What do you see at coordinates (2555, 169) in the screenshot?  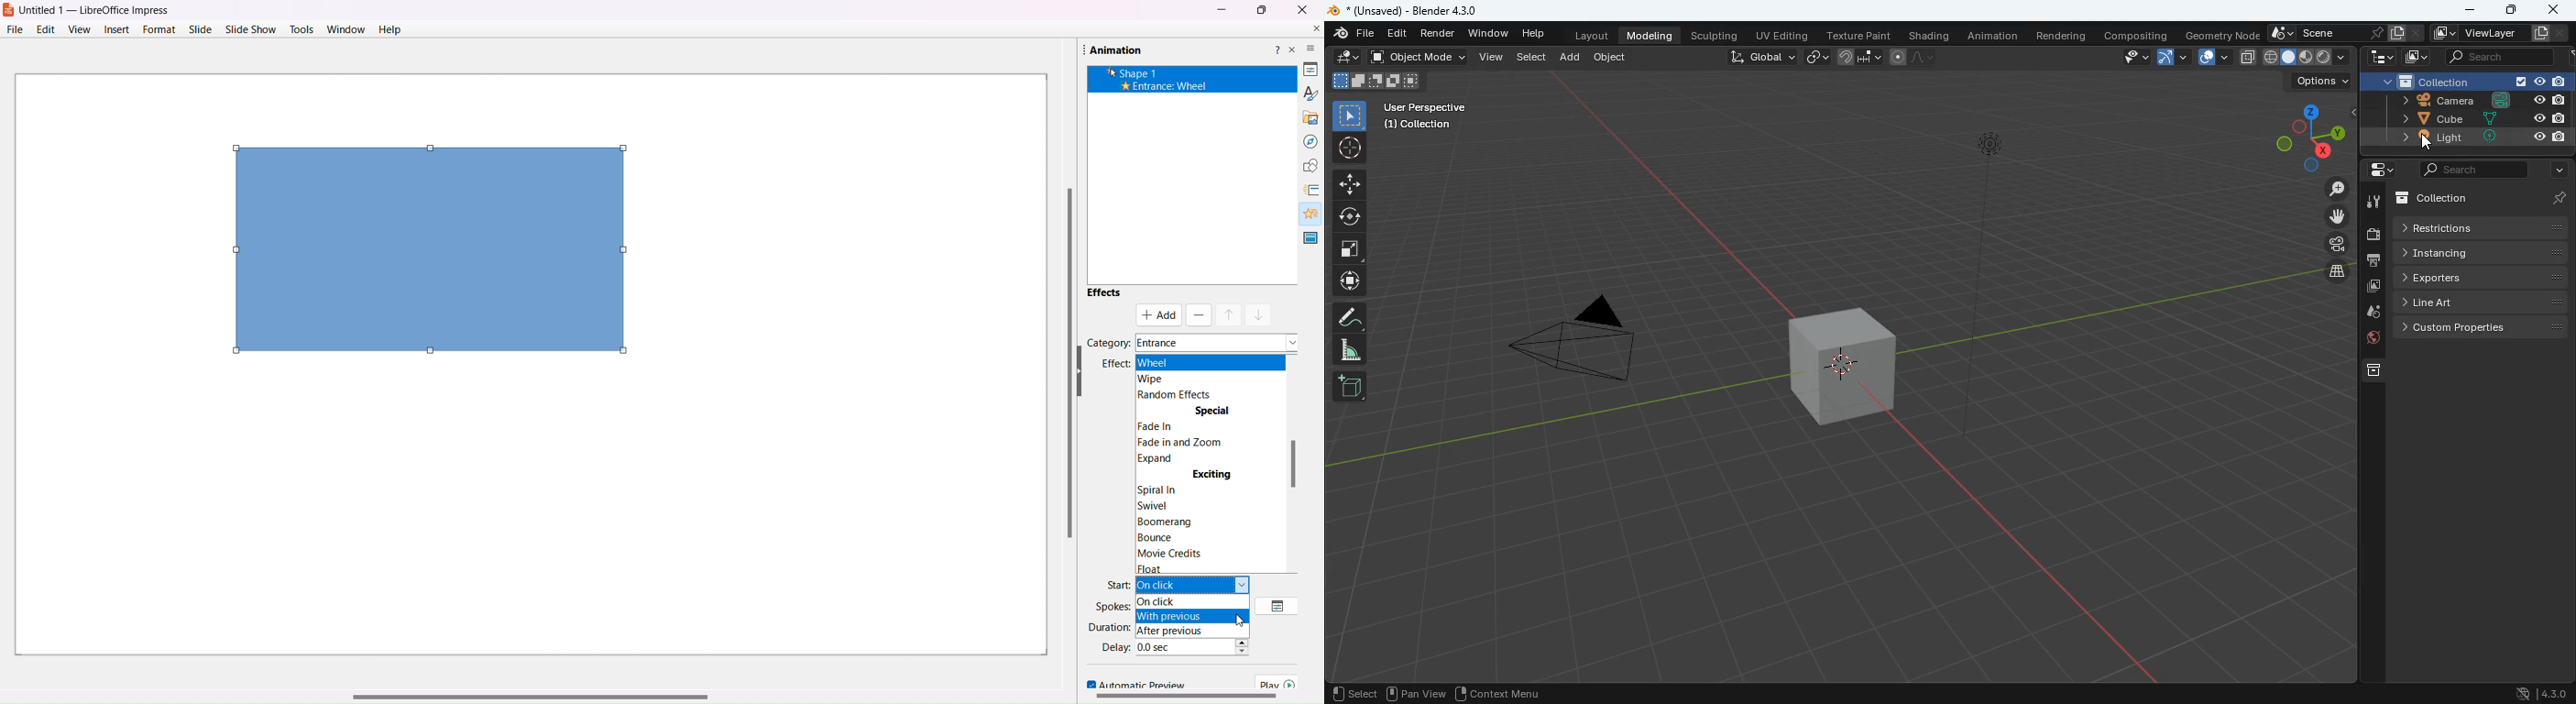 I see `more` at bounding box center [2555, 169].